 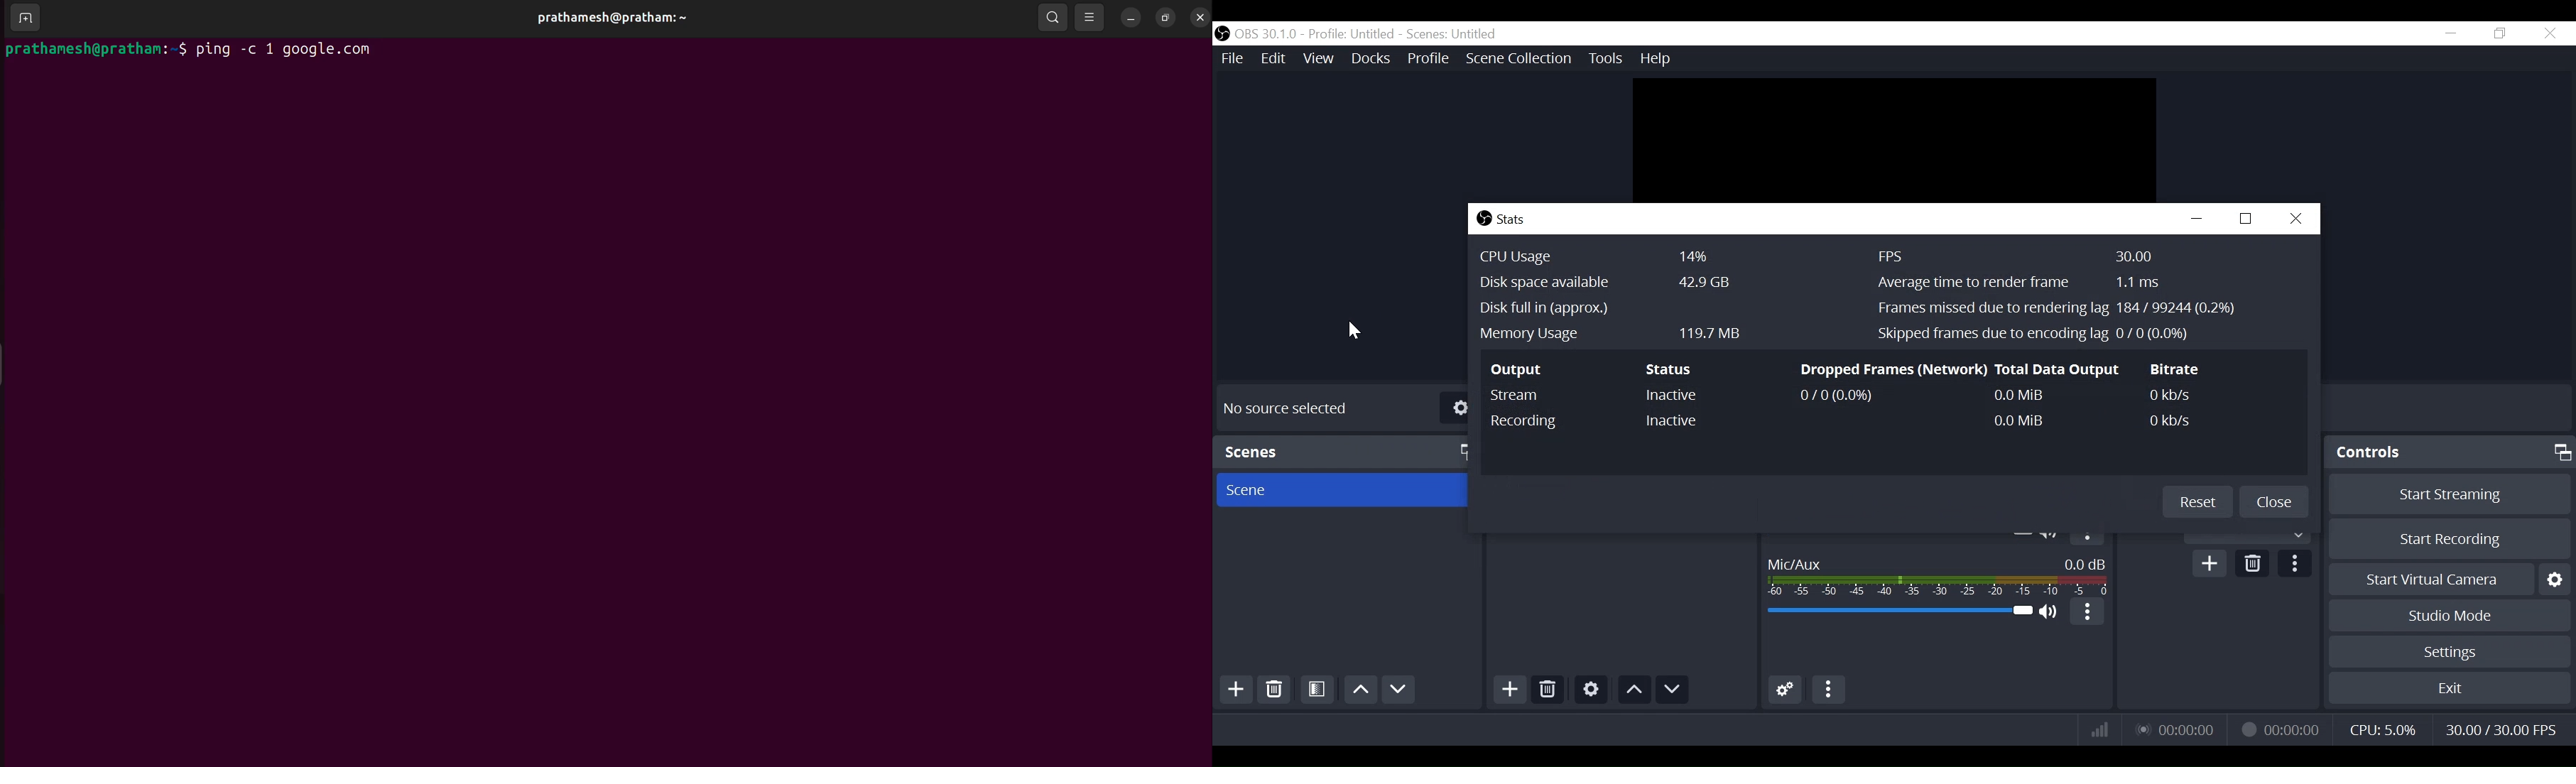 What do you see at coordinates (1500, 218) in the screenshot?
I see `Stats` at bounding box center [1500, 218].